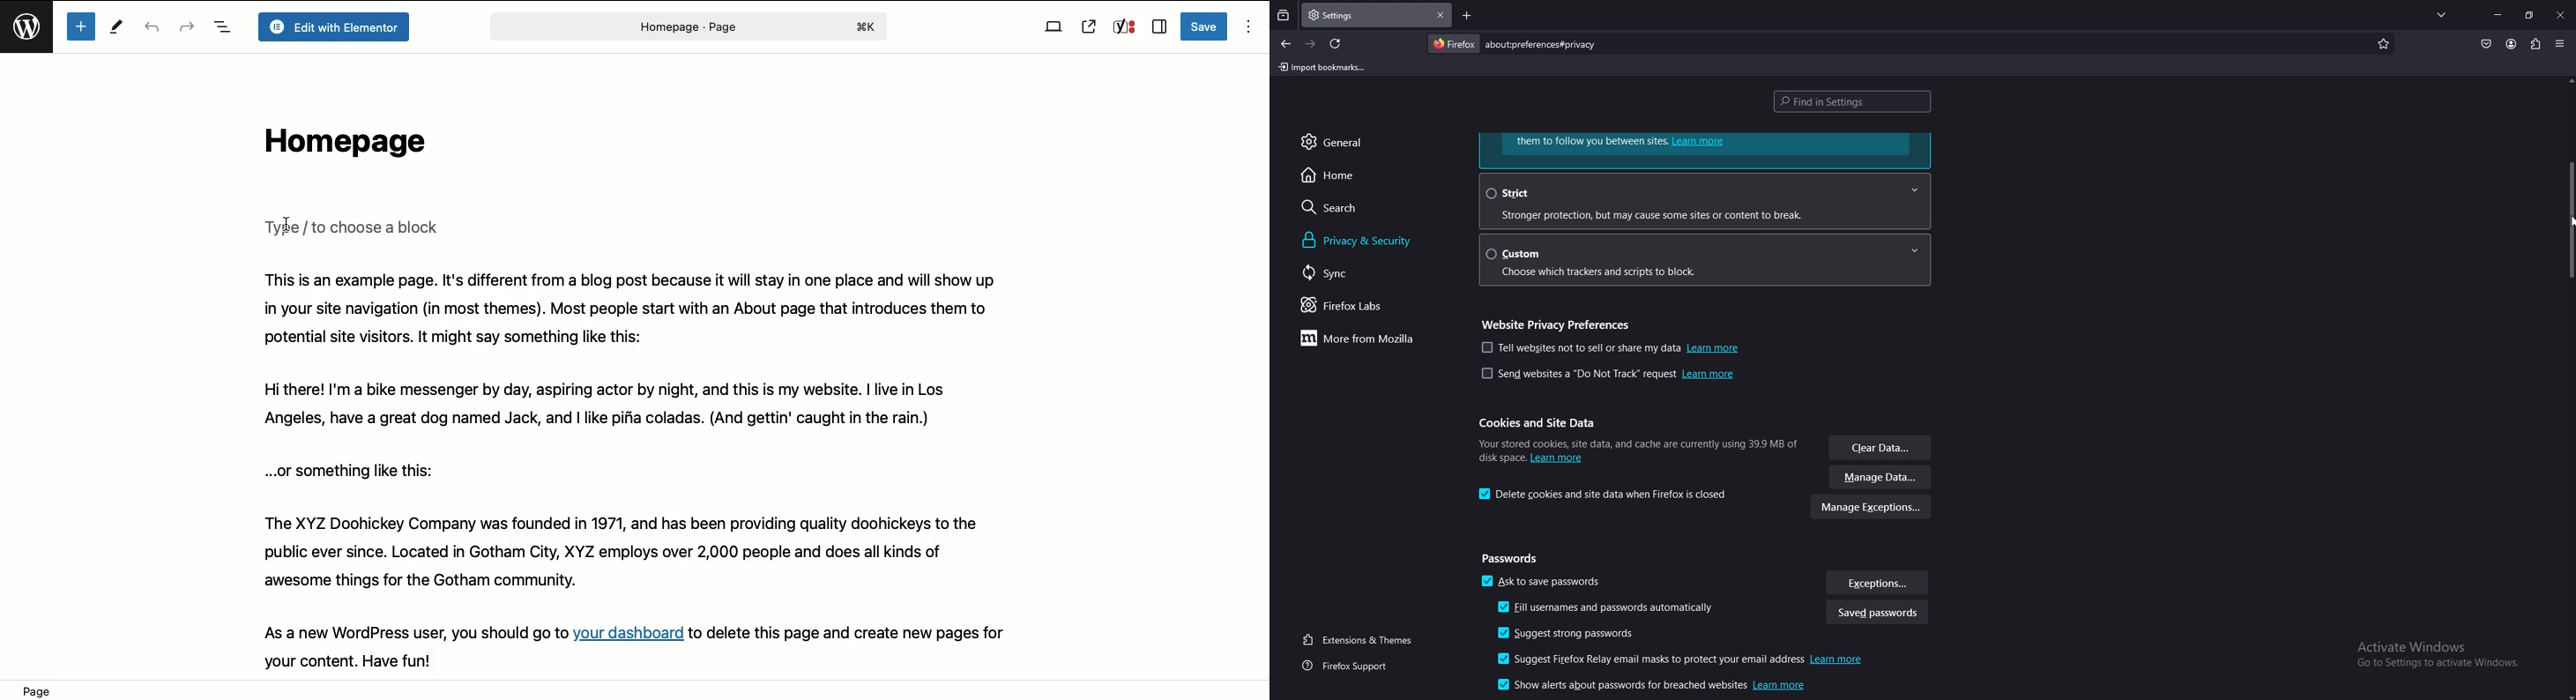 This screenshot has width=2576, height=700. I want to click on View, so click(1053, 27).